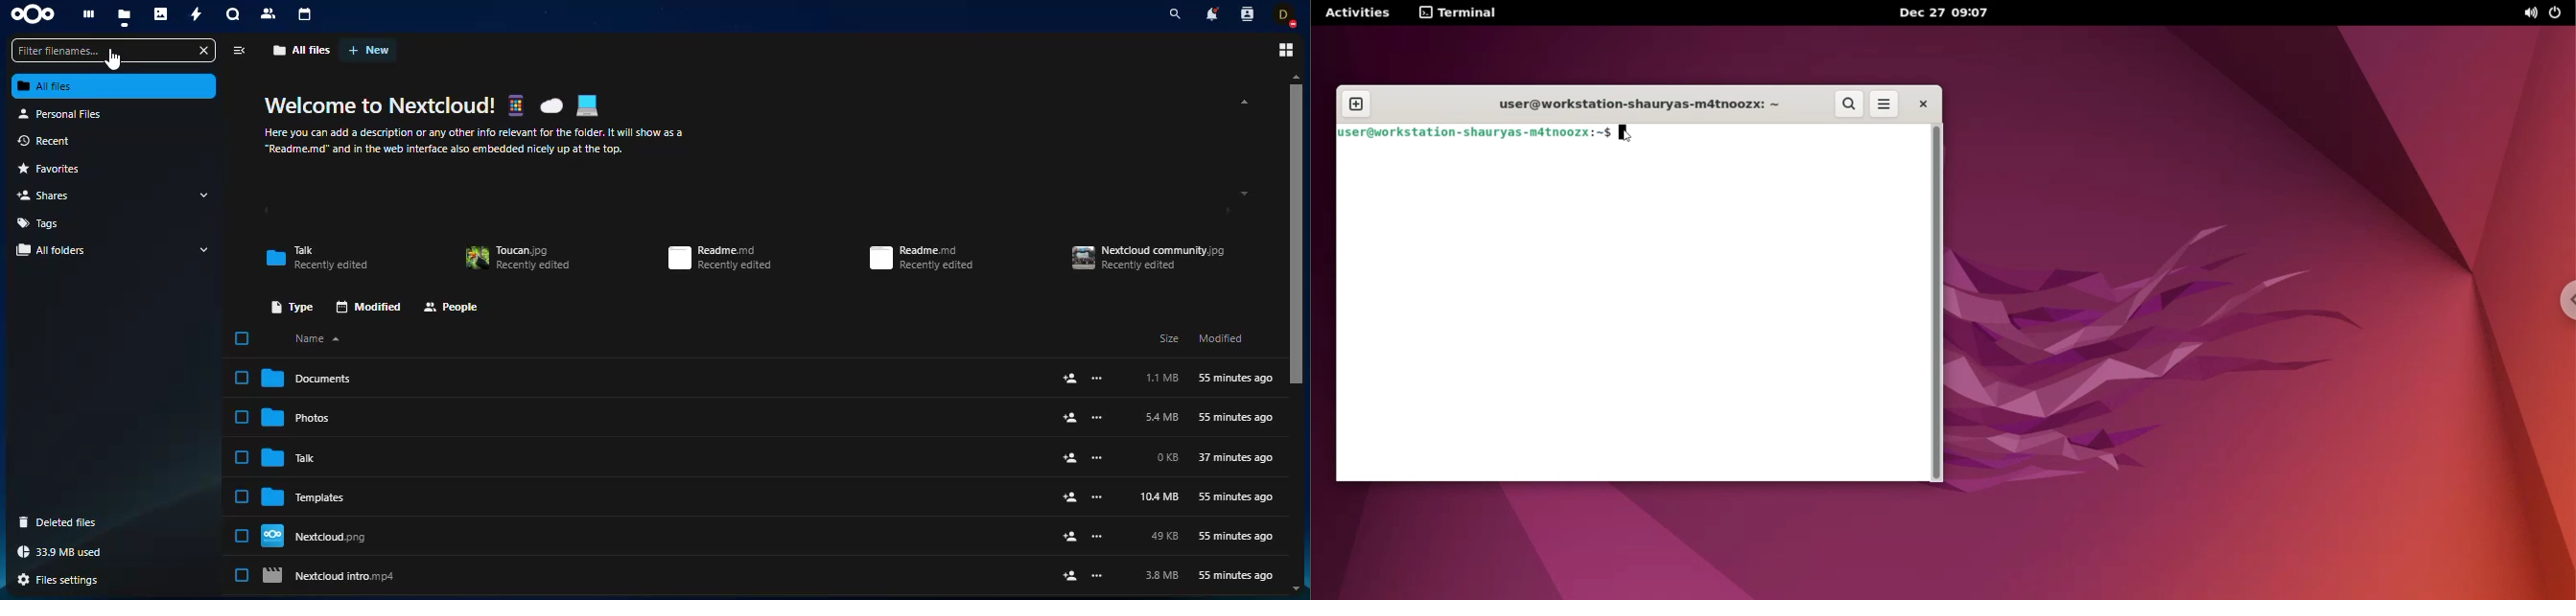 Image resolution: width=2576 pixels, height=616 pixels. I want to click on Click to select, so click(242, 417).